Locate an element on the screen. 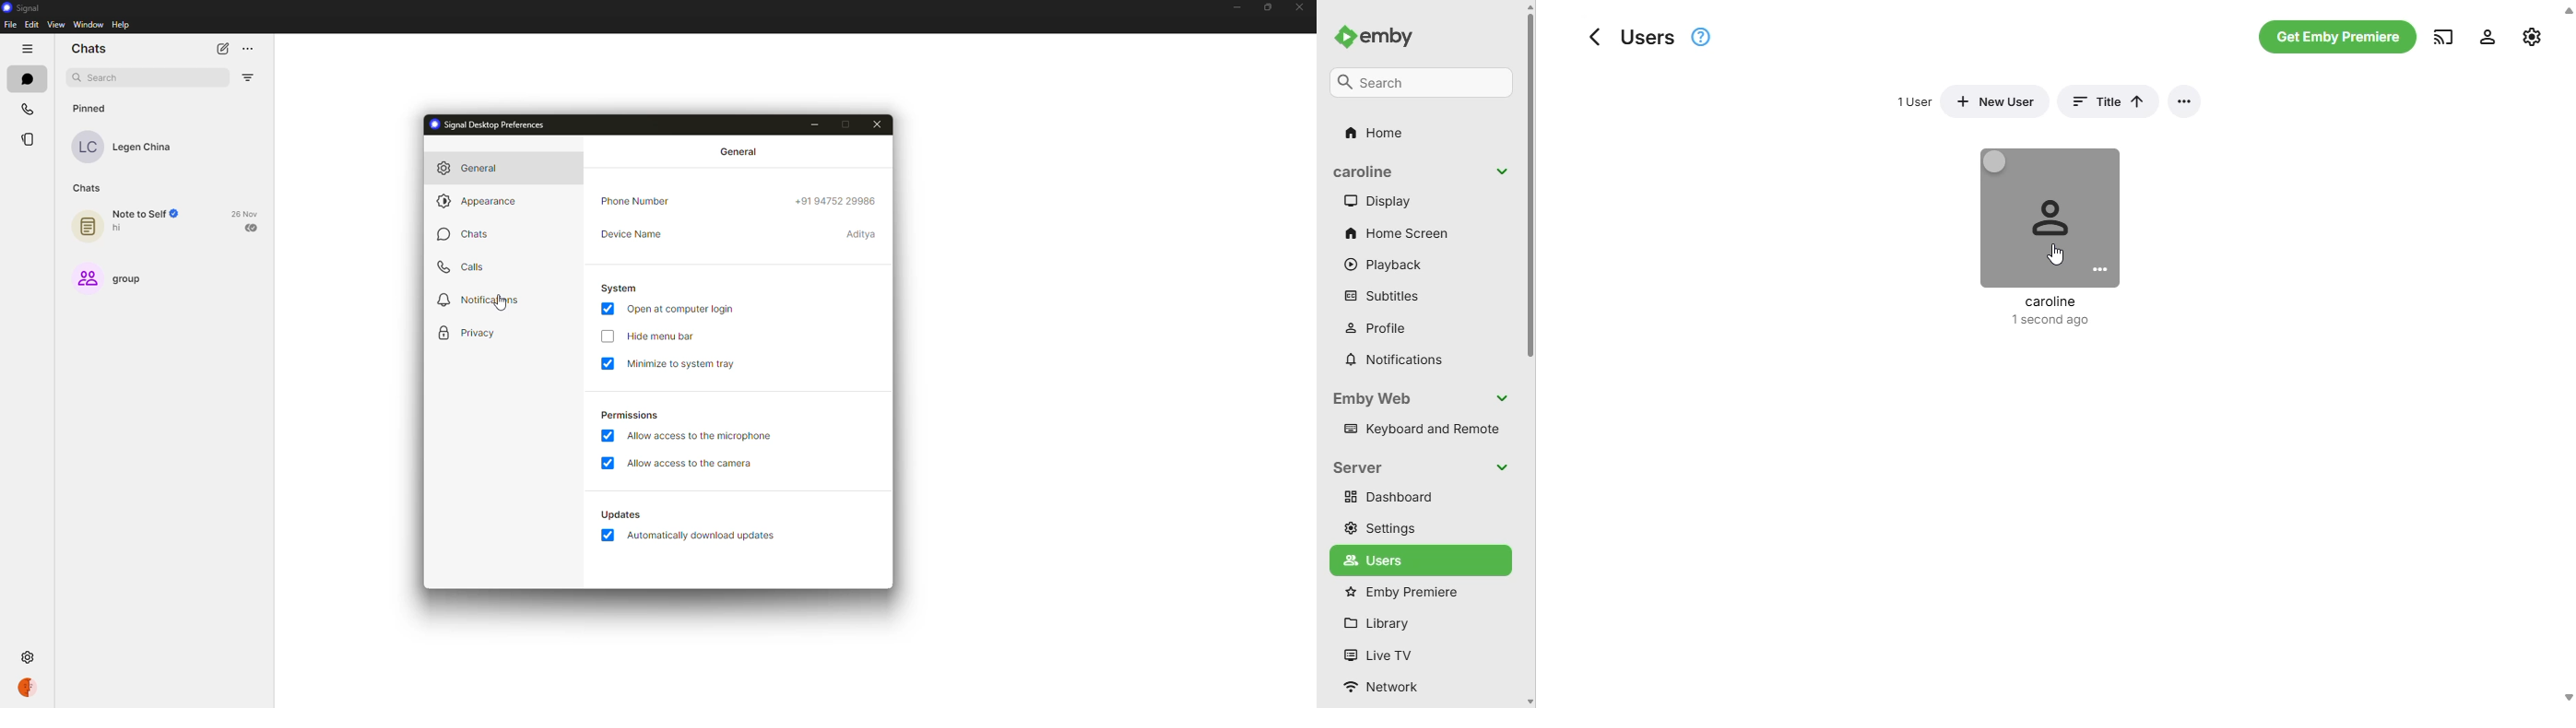 The height and width of the screenshot is (728, 2576). settings is located at coordinates (27, 657).